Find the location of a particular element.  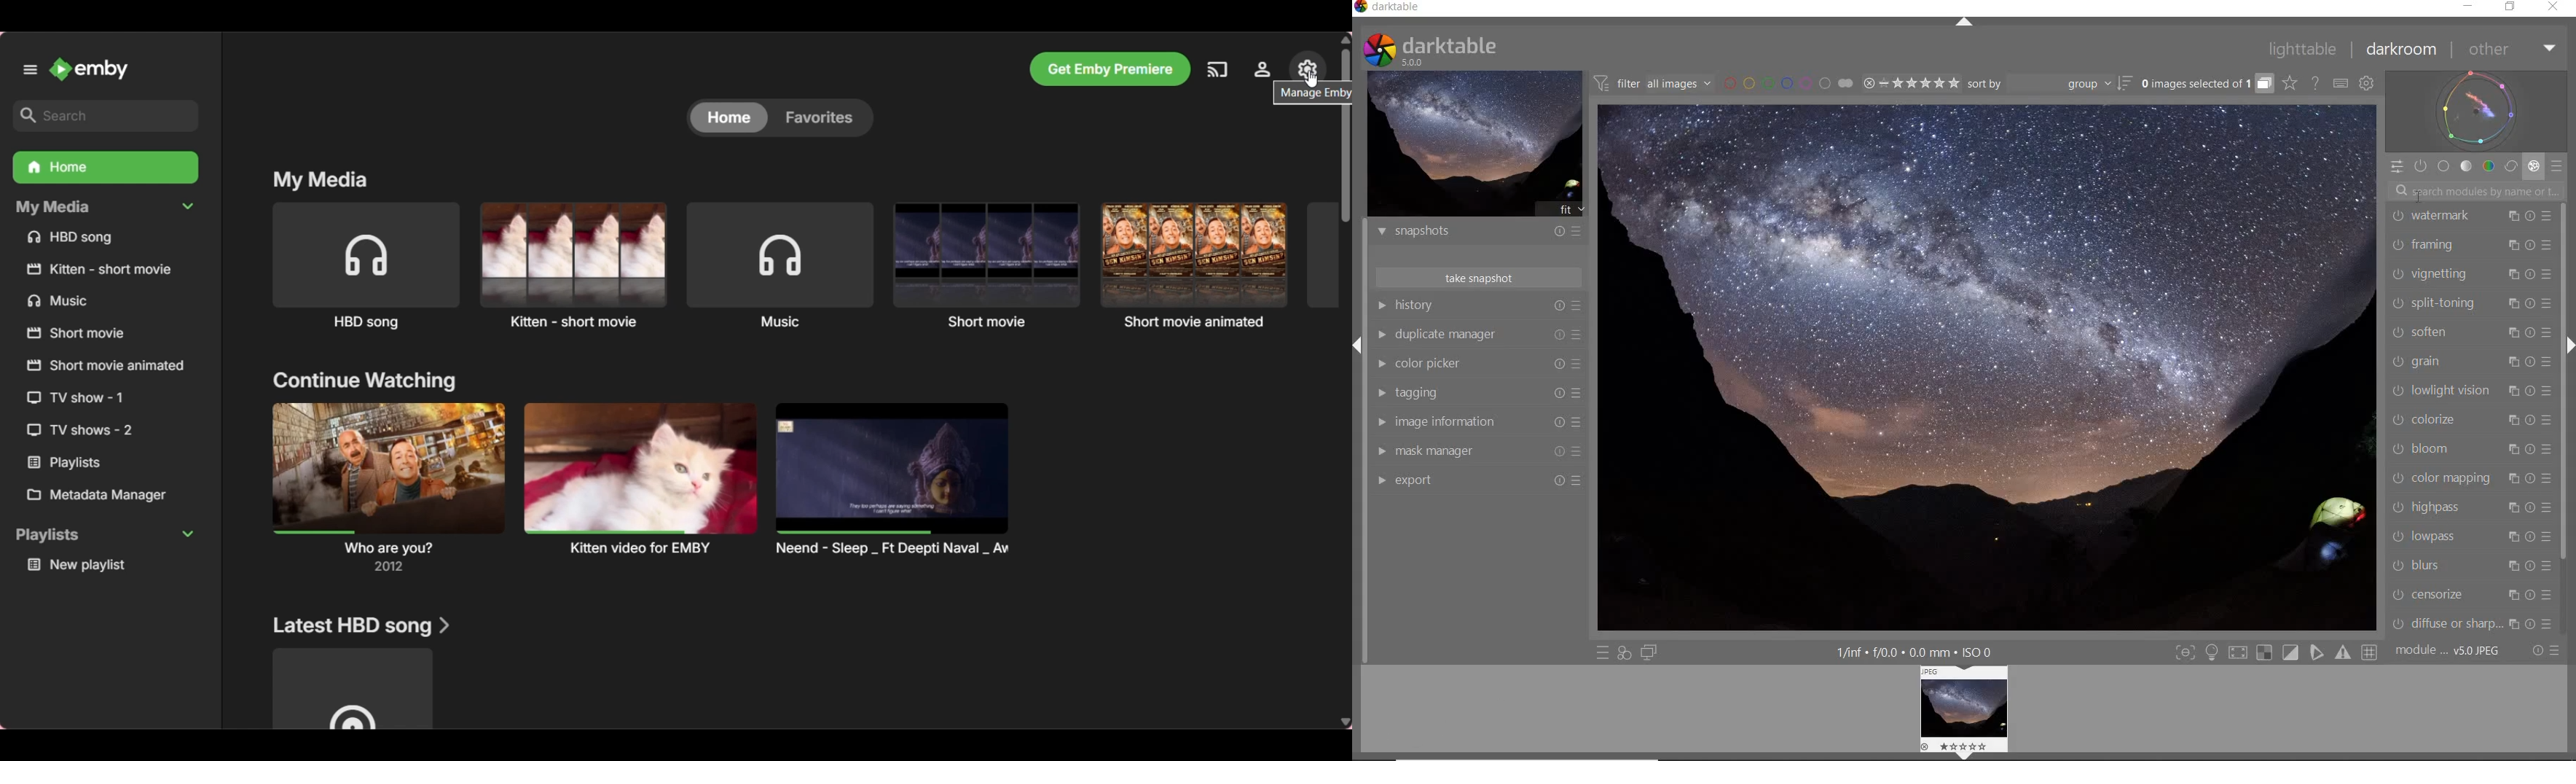

FRAMING is located at coordinates (2428, 244).